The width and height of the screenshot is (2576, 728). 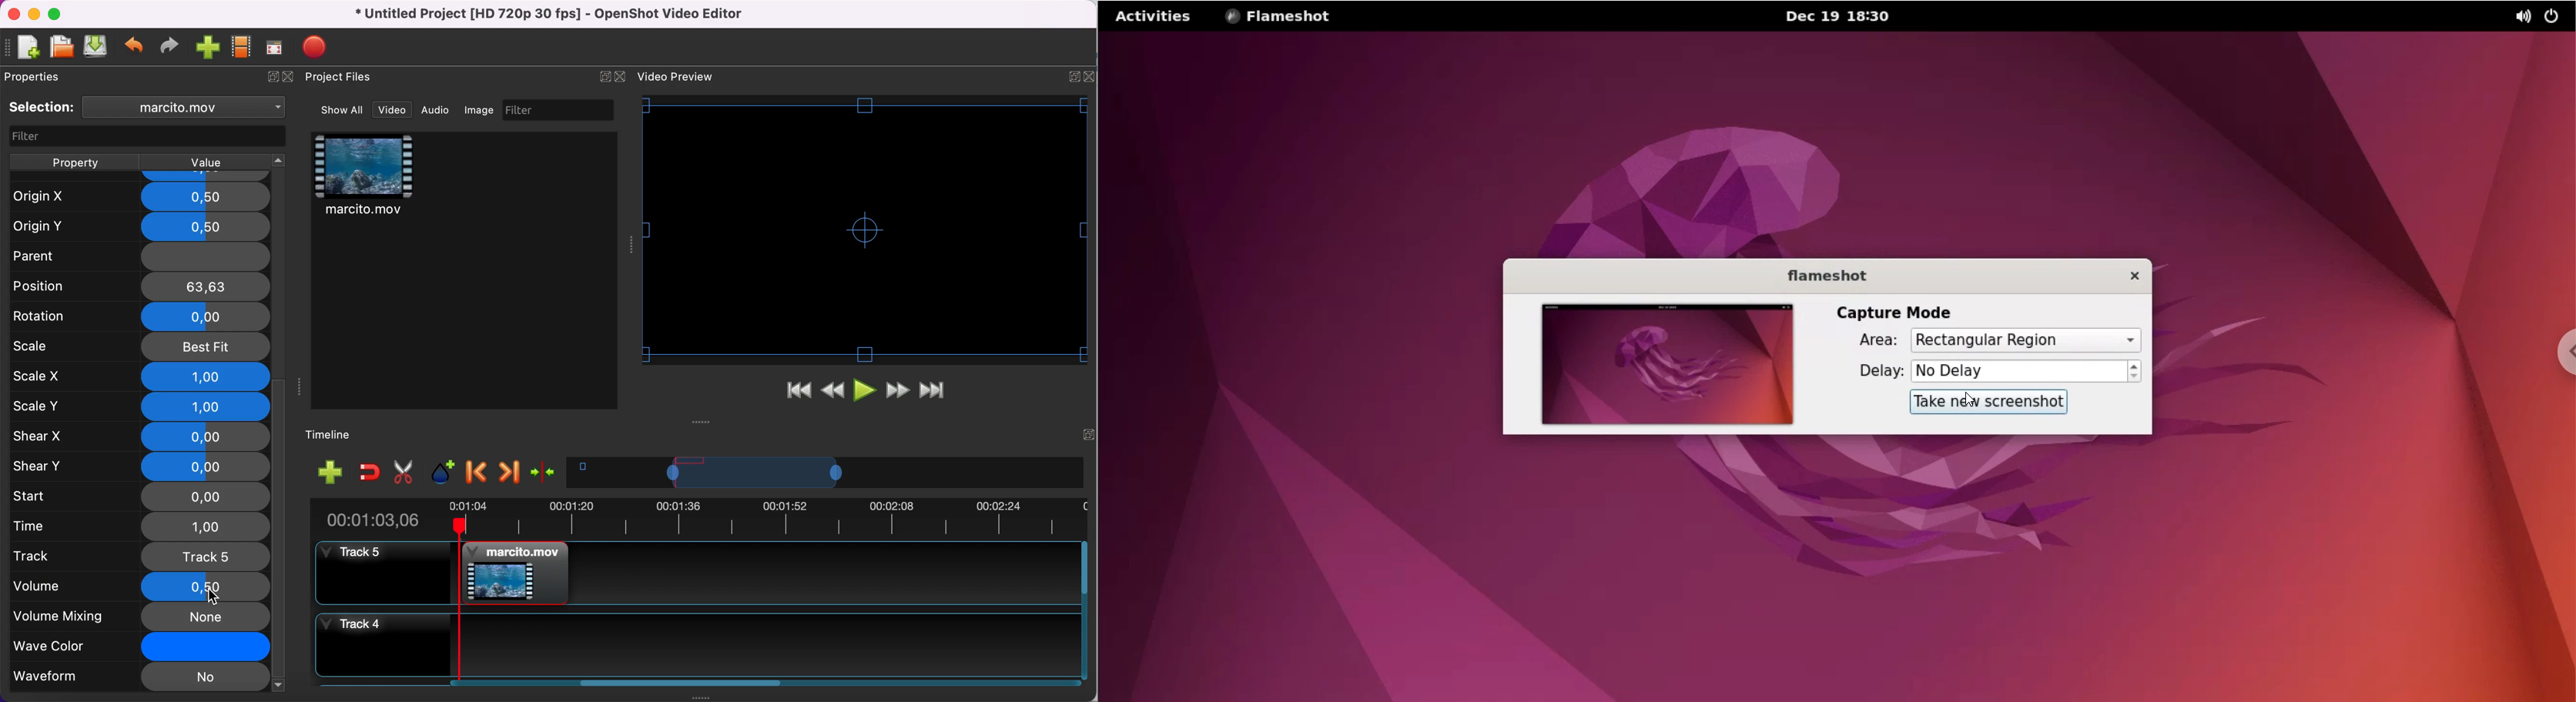 What do you see at coordinates (2020, 370) in the screenshot?
I see `delay options` at bounding box center [2020, 370].